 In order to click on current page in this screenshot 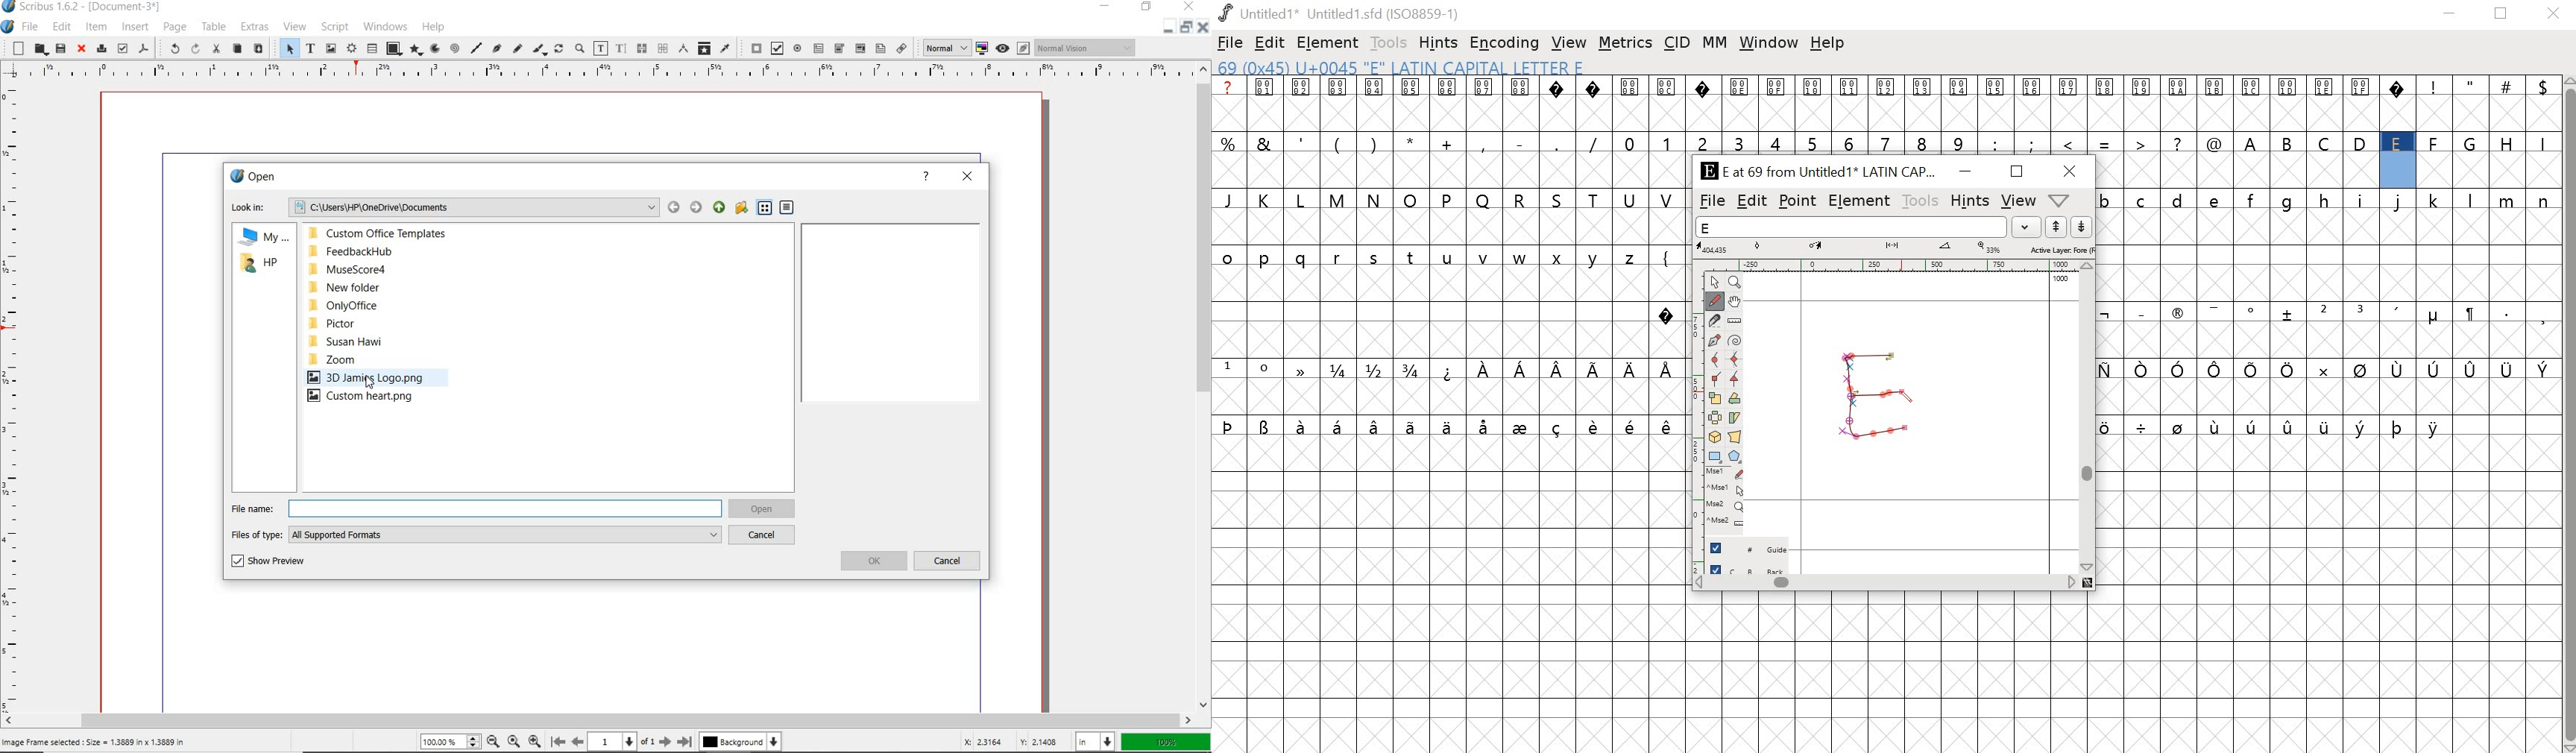, I will do `click(622, 742)`.